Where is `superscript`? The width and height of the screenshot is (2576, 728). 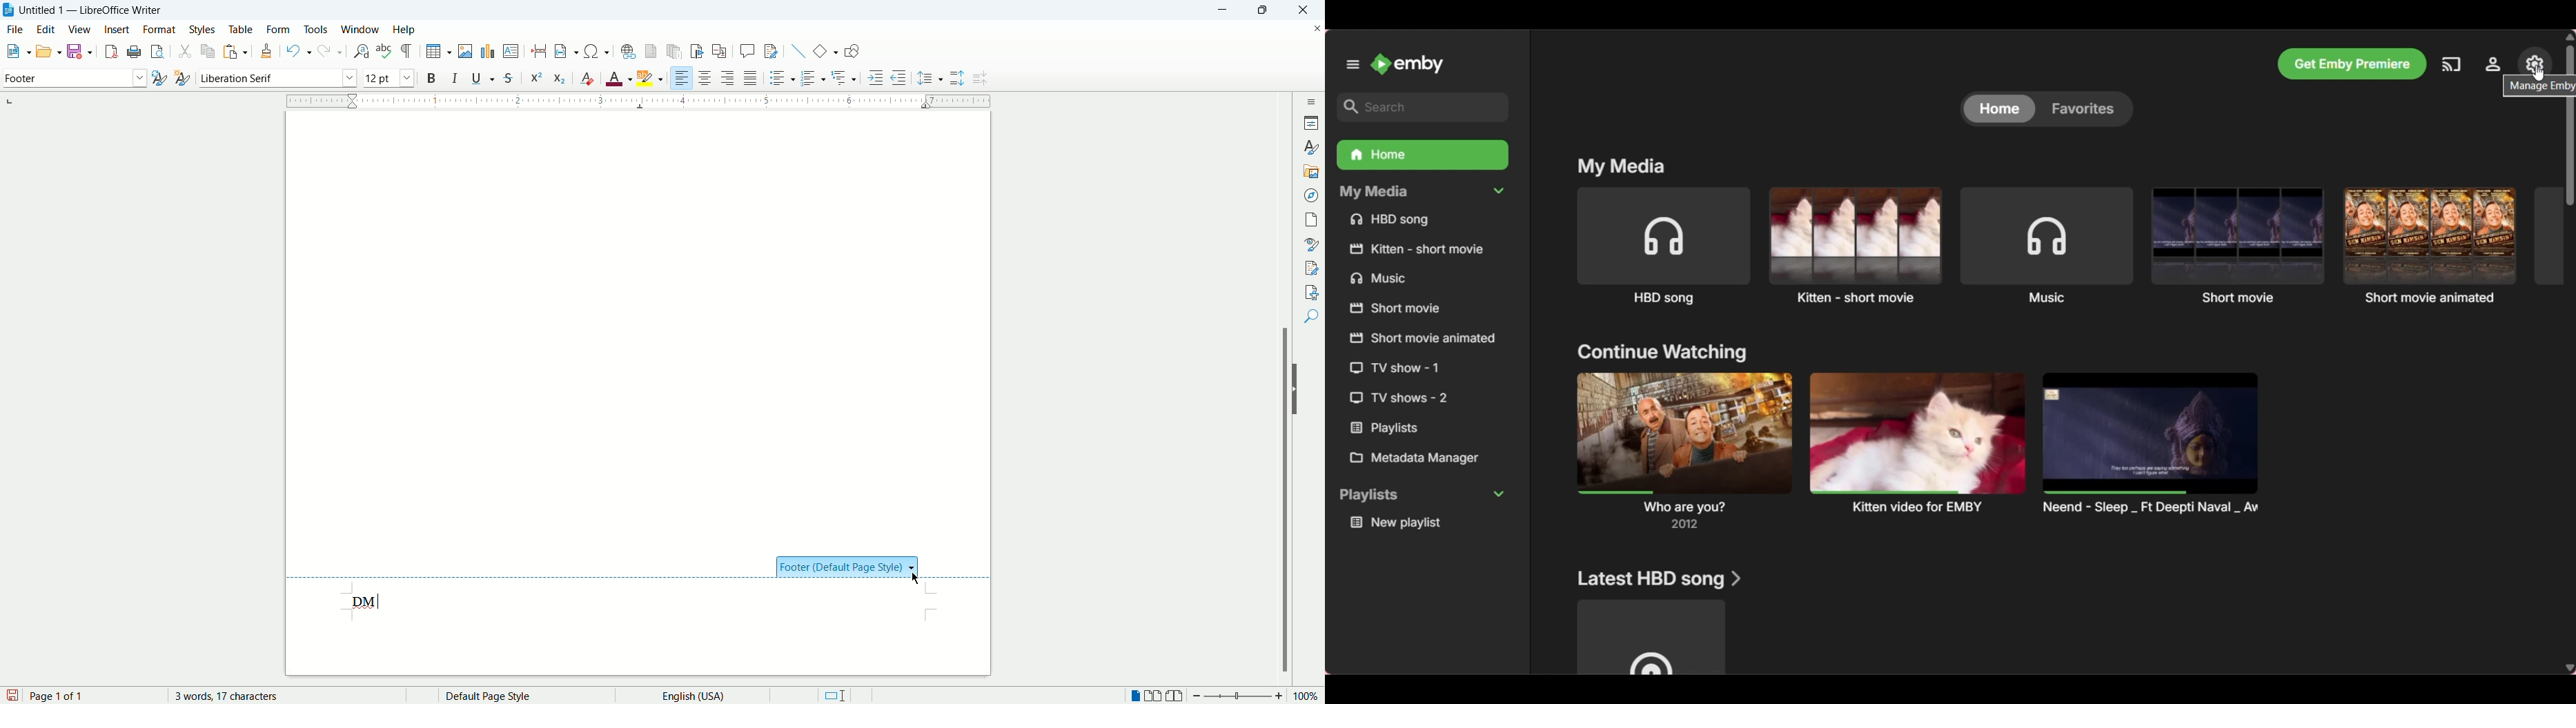 superscript is located at coordinates (535, 77).